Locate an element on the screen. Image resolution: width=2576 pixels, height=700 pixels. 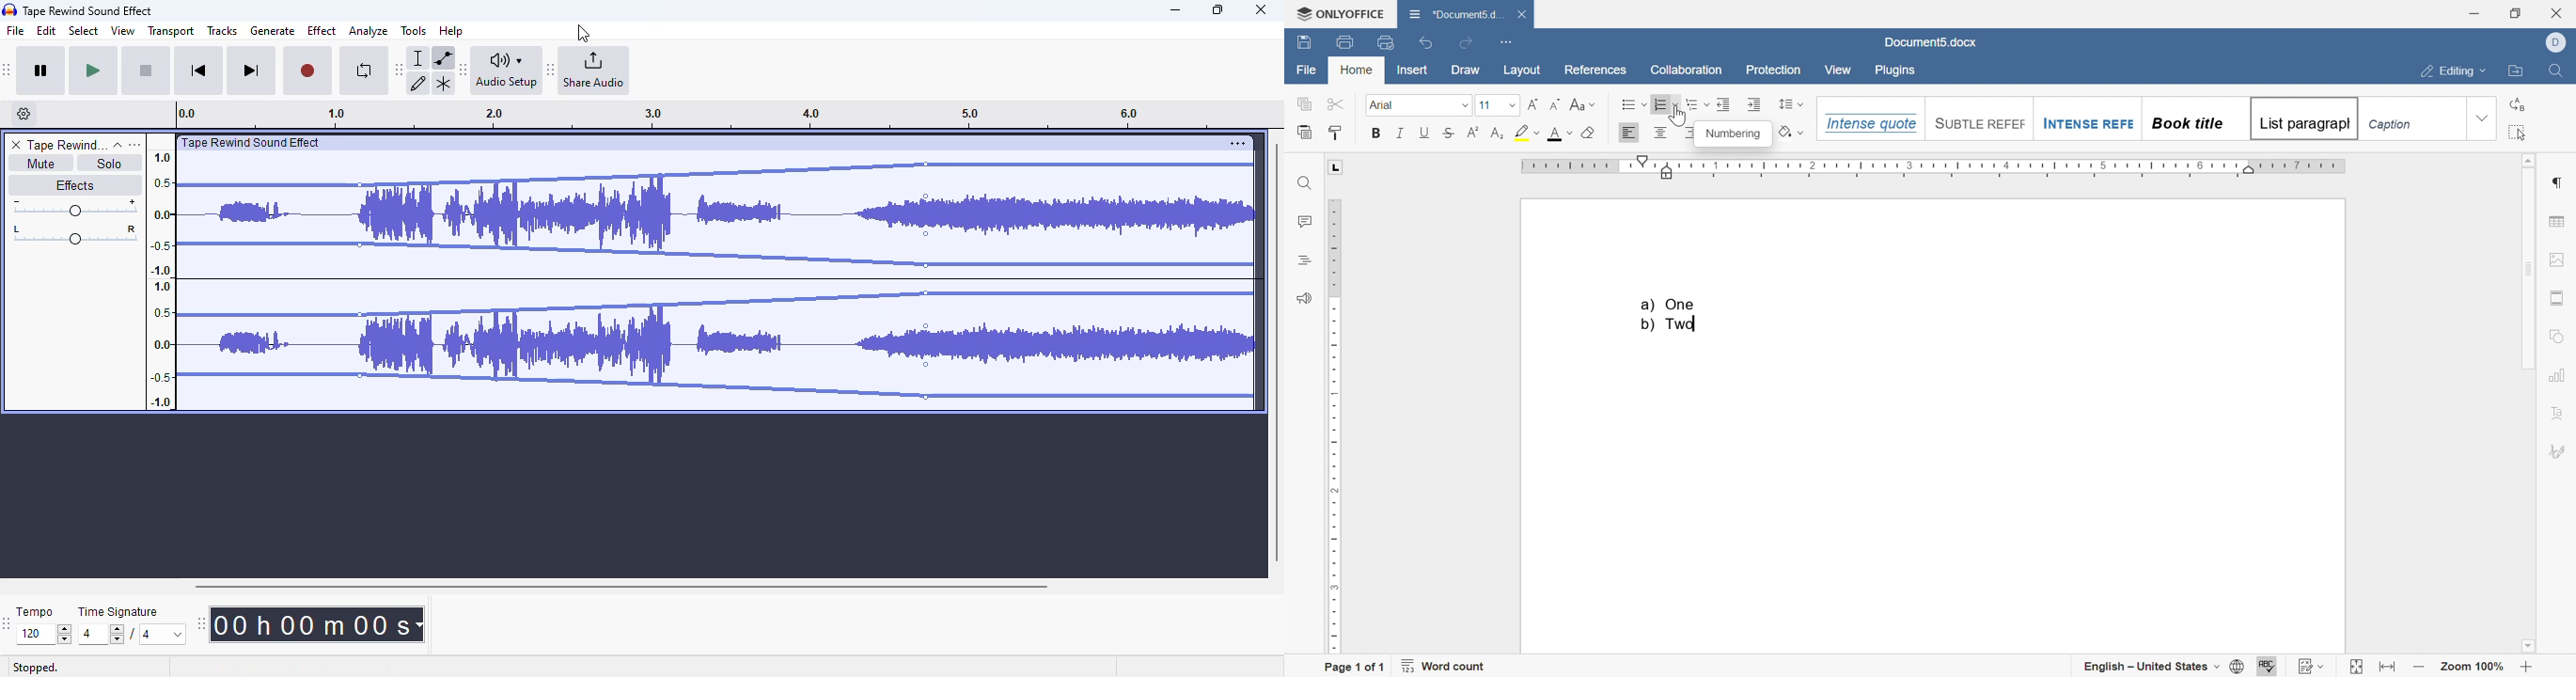
open menu is located at coordinates (134, 144).